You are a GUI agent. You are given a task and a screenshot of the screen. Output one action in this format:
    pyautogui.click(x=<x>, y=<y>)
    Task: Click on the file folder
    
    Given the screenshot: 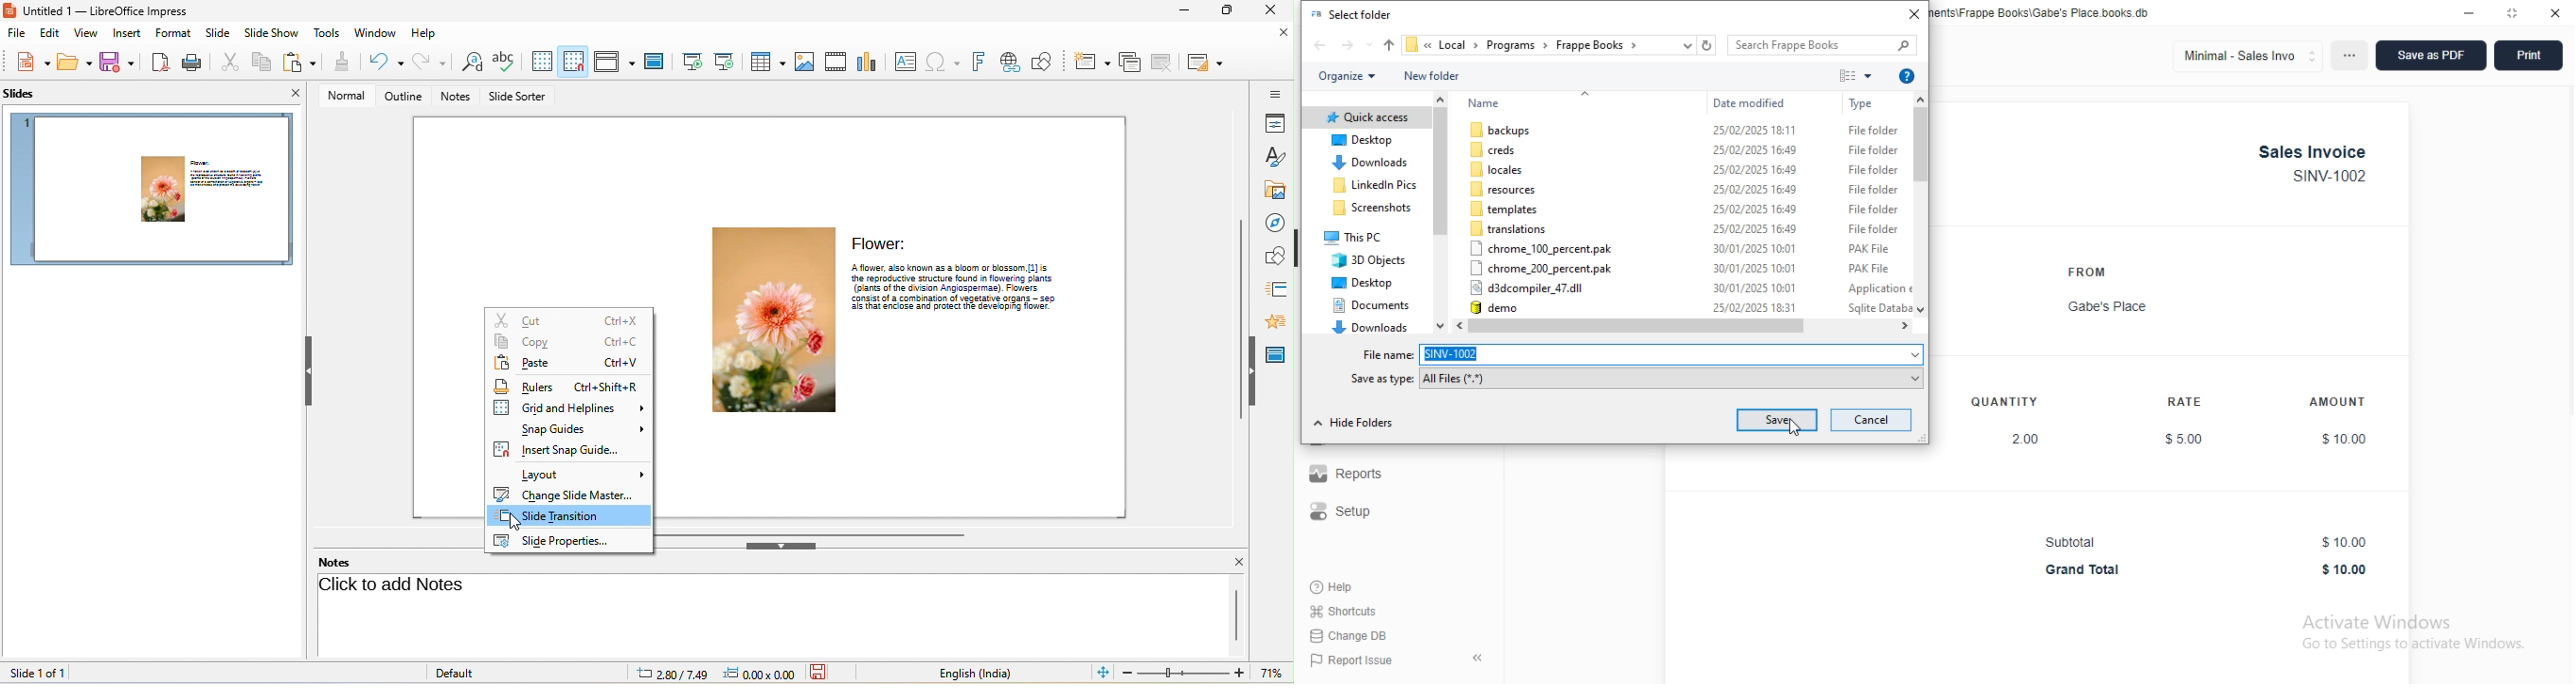 What is the action you would take?
    pyautogui.click(x=1873, y=209)
    